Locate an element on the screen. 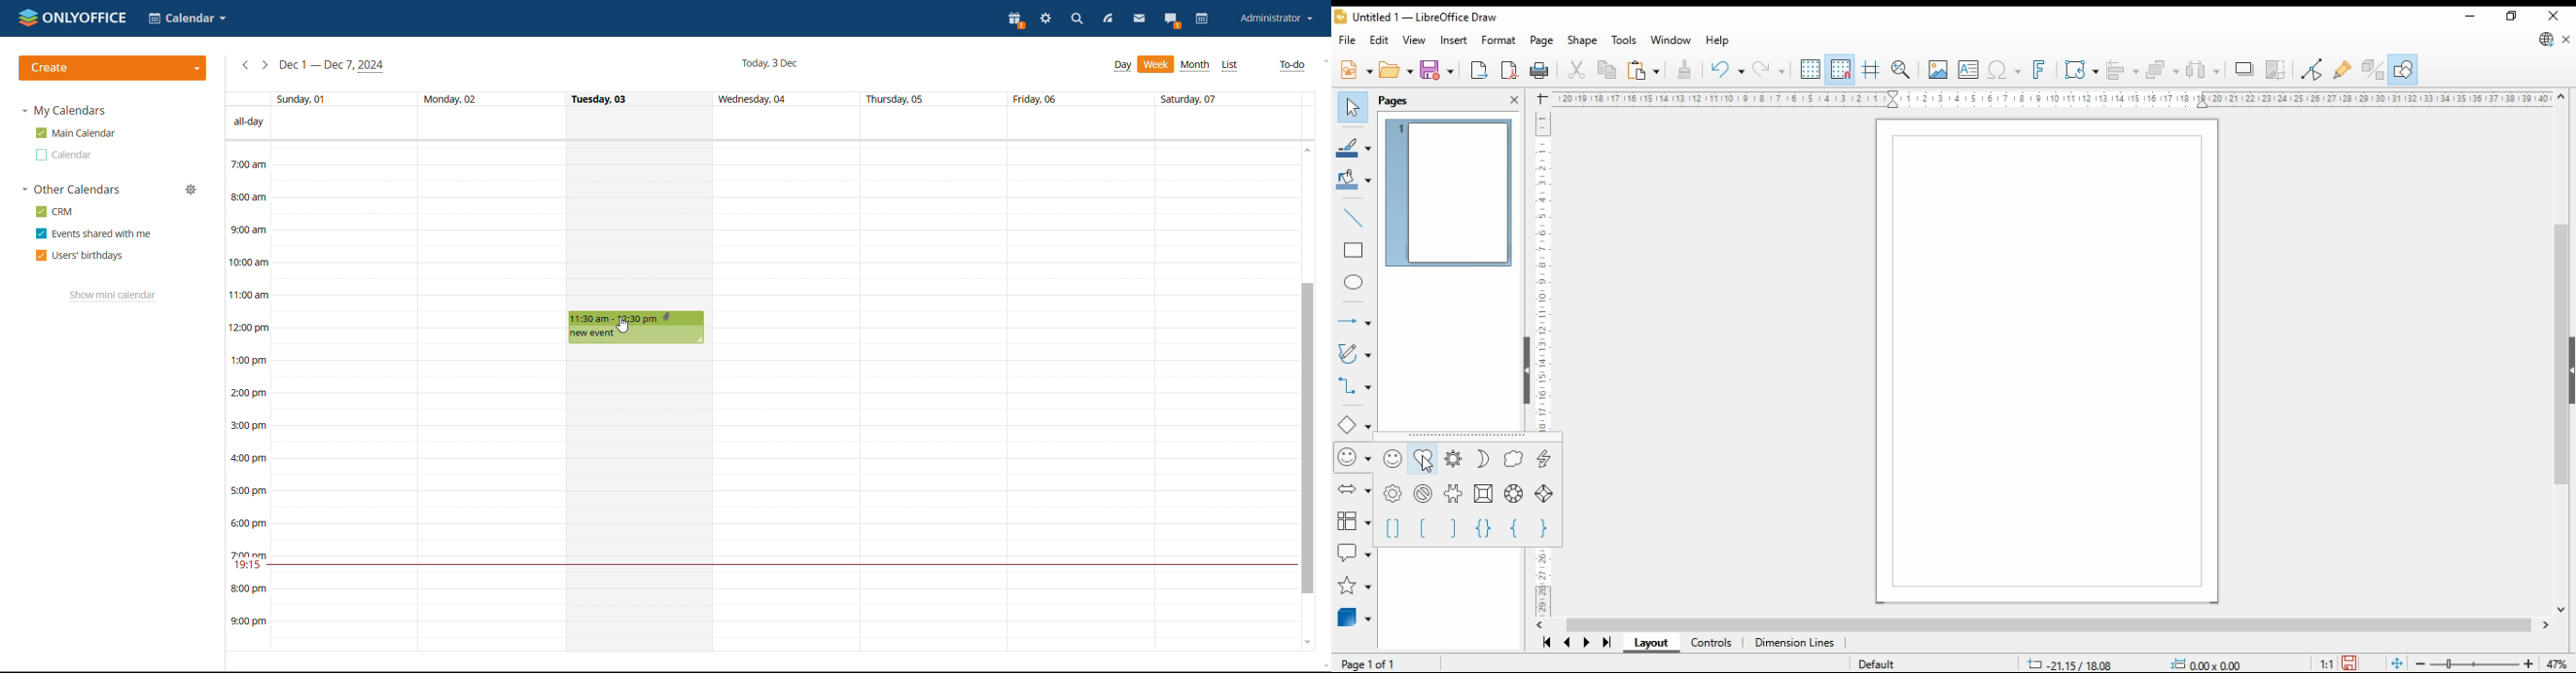 The height and width of the screenshot is (700, 2576). lines and arrows is located at coordinates (1354, 318).